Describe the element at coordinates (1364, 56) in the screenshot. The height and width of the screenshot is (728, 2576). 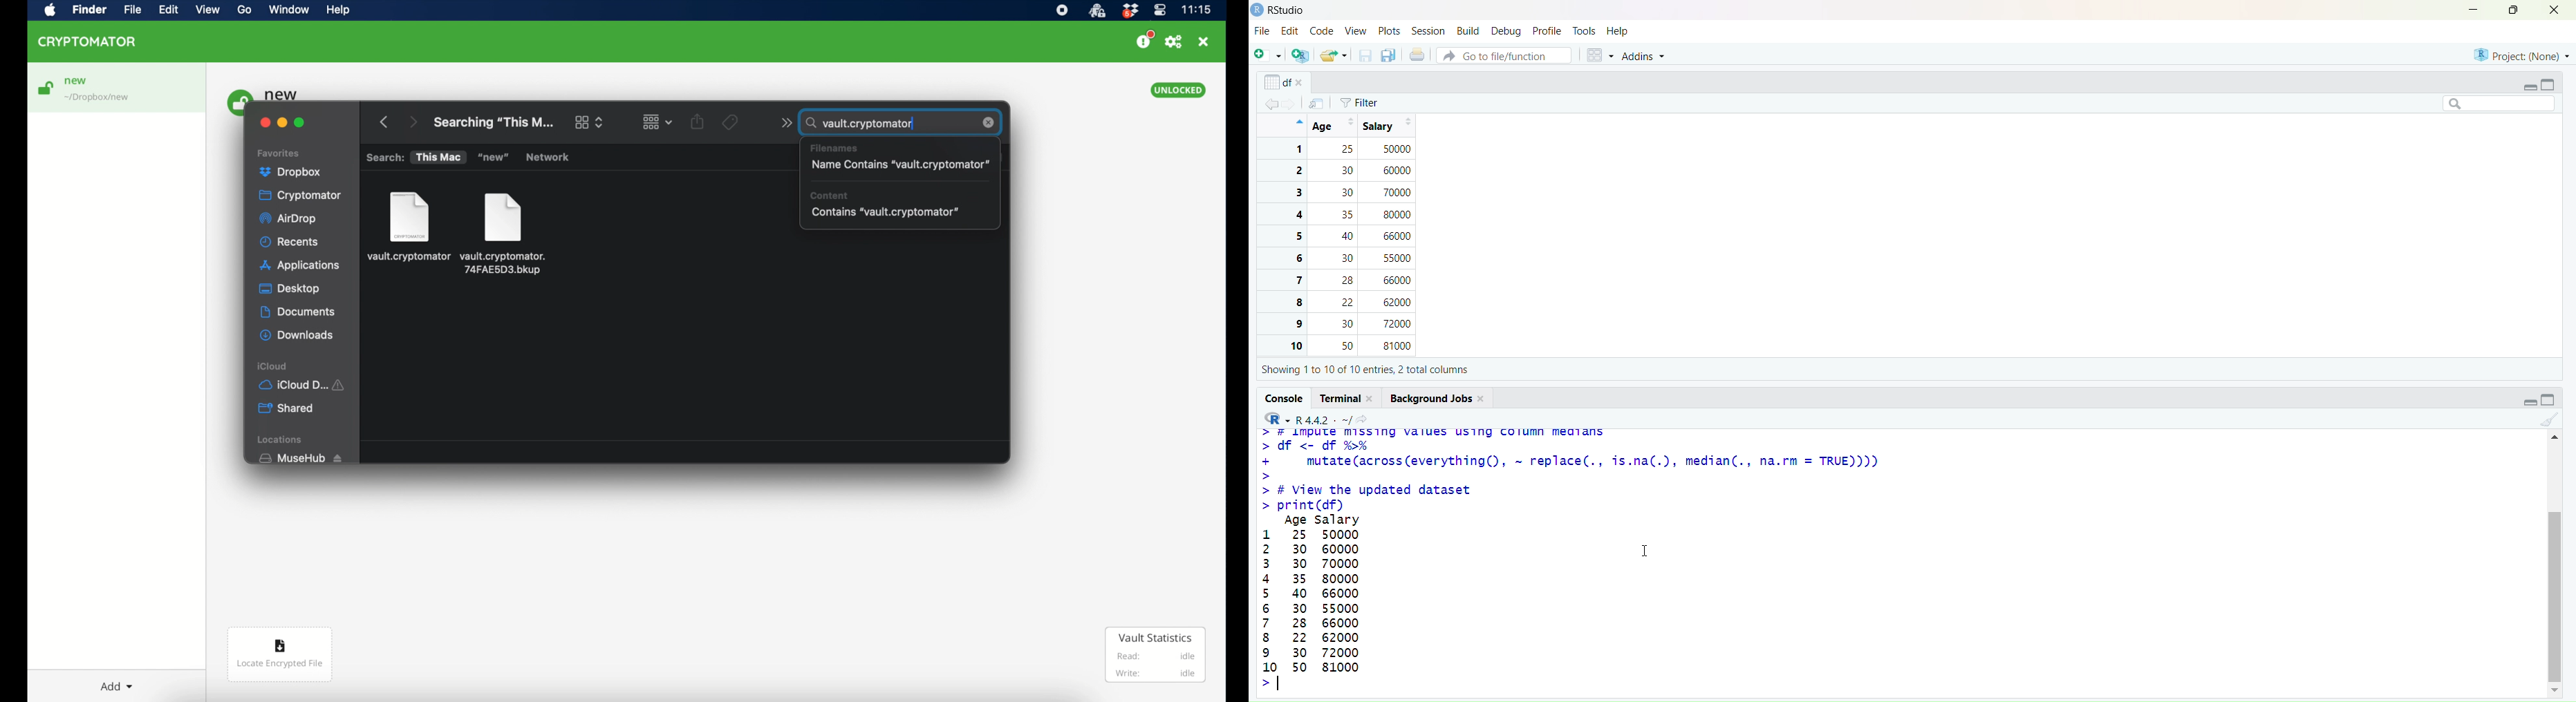
I see `save current documet` at that location.